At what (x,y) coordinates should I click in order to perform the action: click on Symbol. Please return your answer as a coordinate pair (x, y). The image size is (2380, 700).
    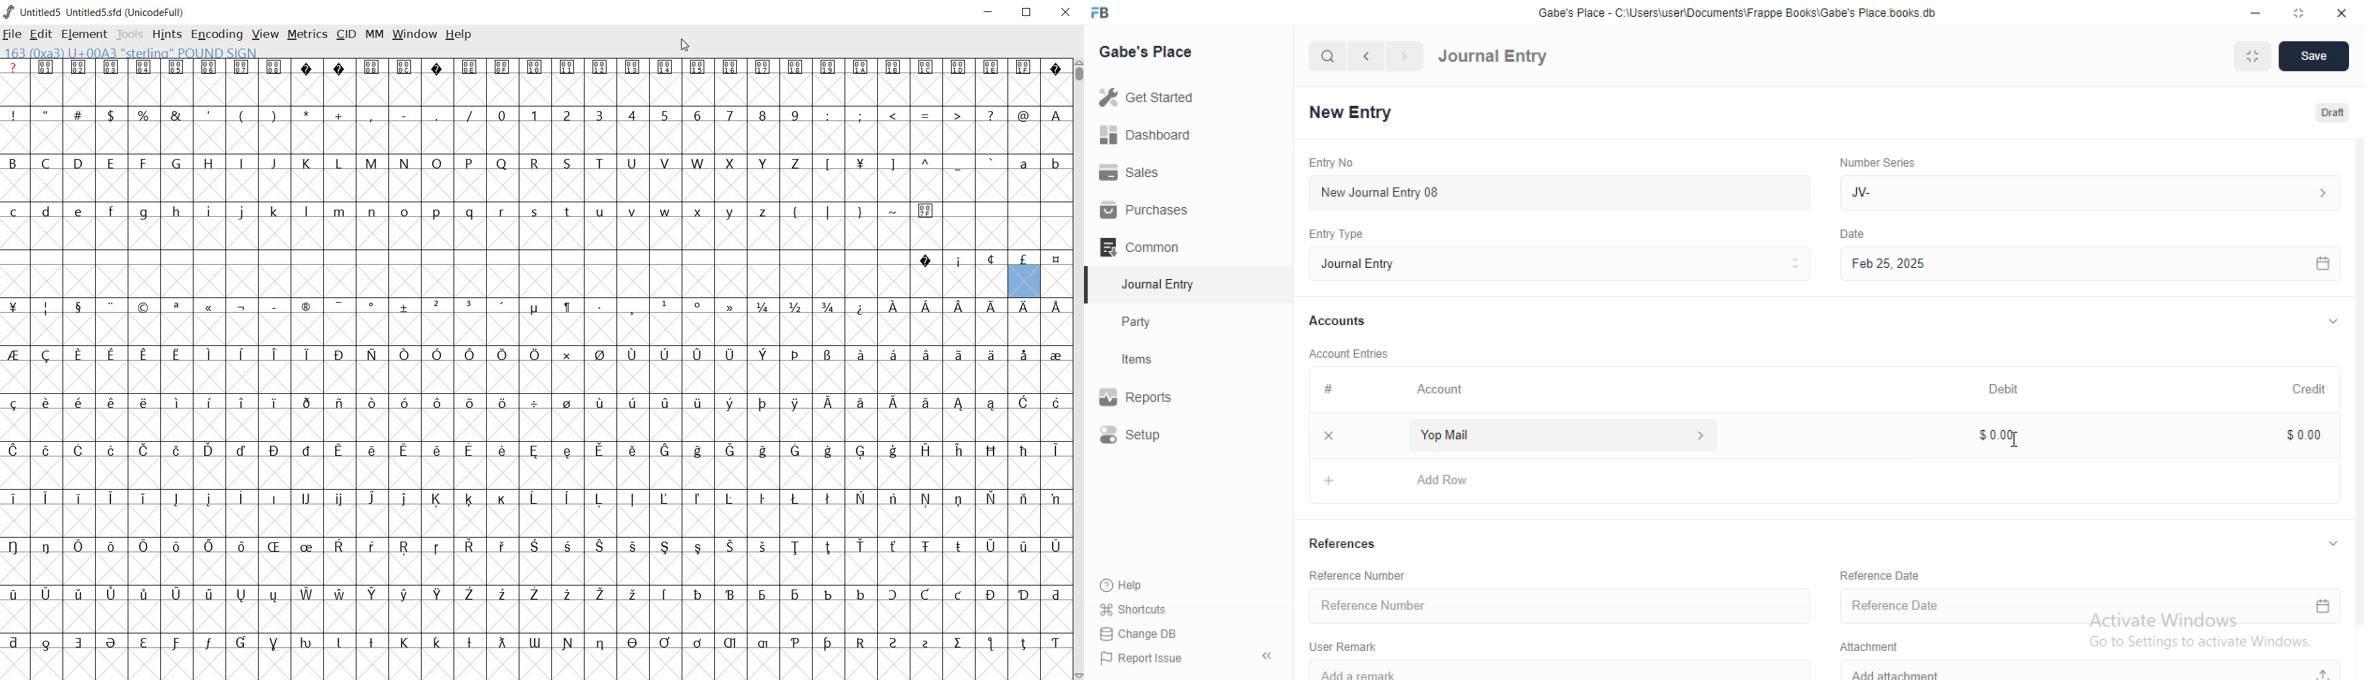
    Looking at the image, I should click on (306, 499).